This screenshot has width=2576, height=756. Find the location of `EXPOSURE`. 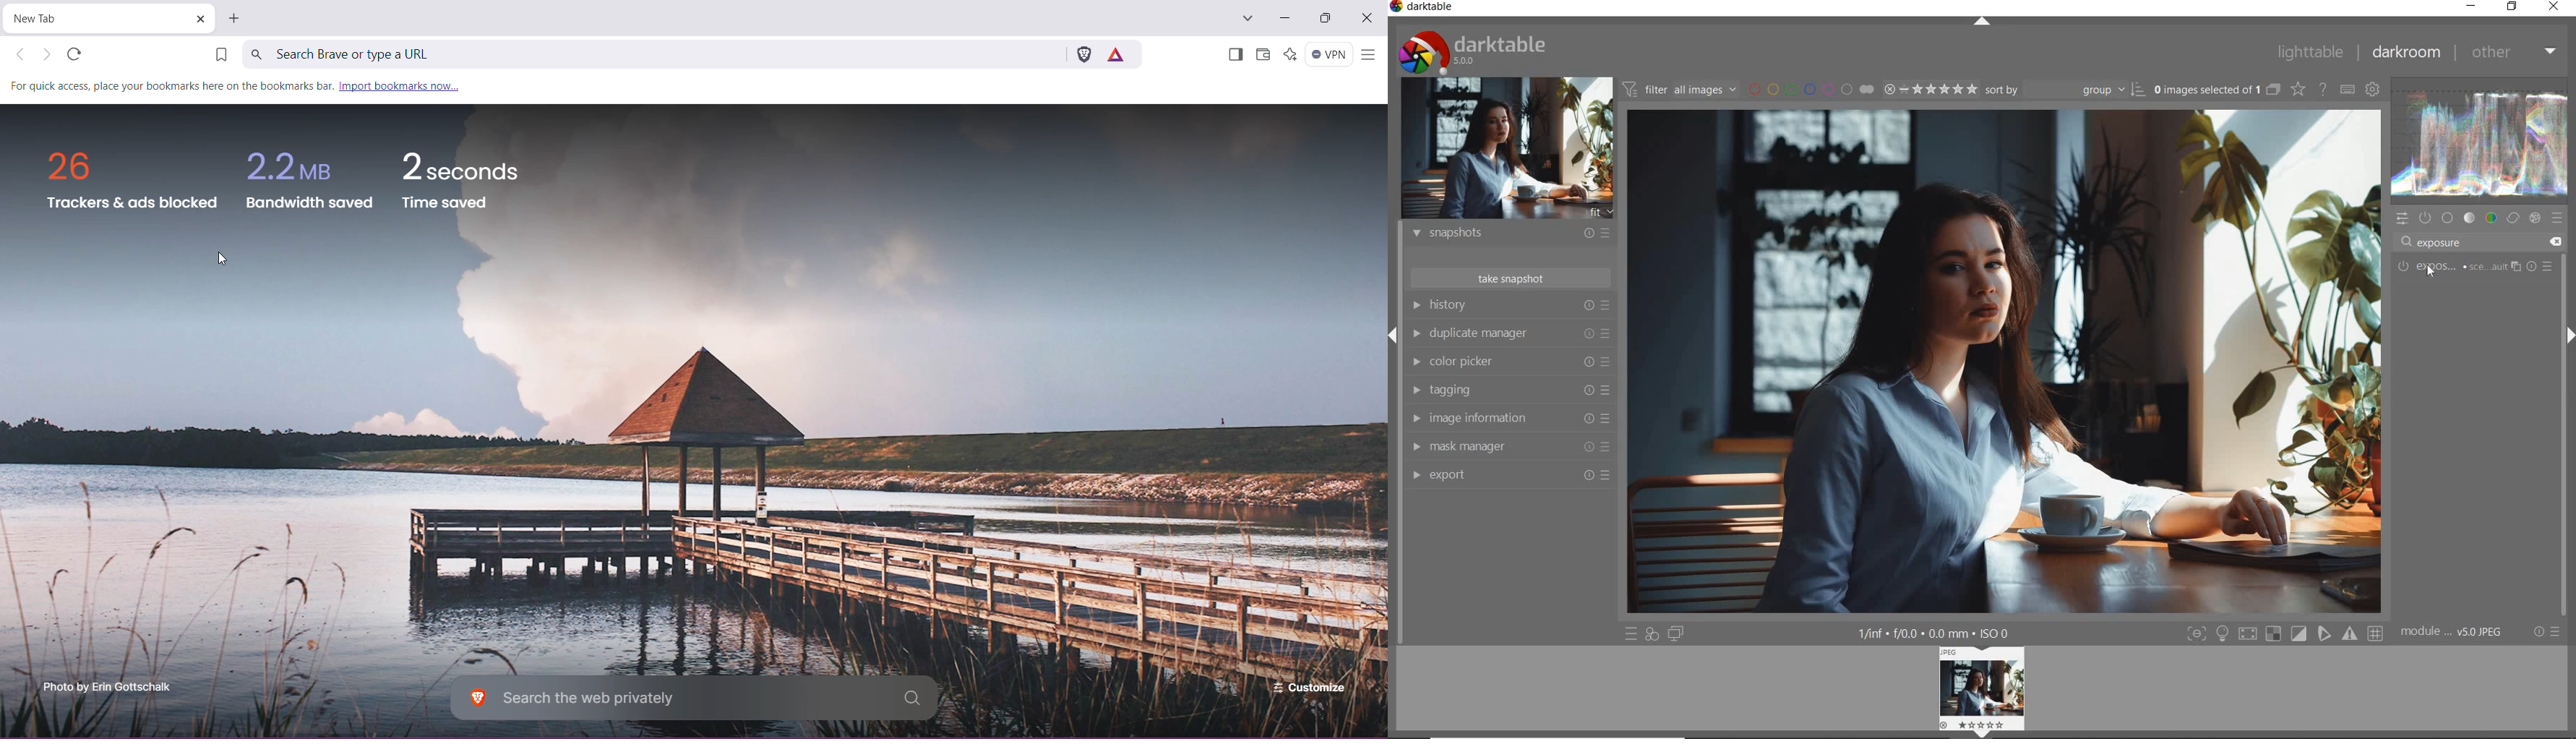

EXPOSURE is located at coordinates (2475, 266).